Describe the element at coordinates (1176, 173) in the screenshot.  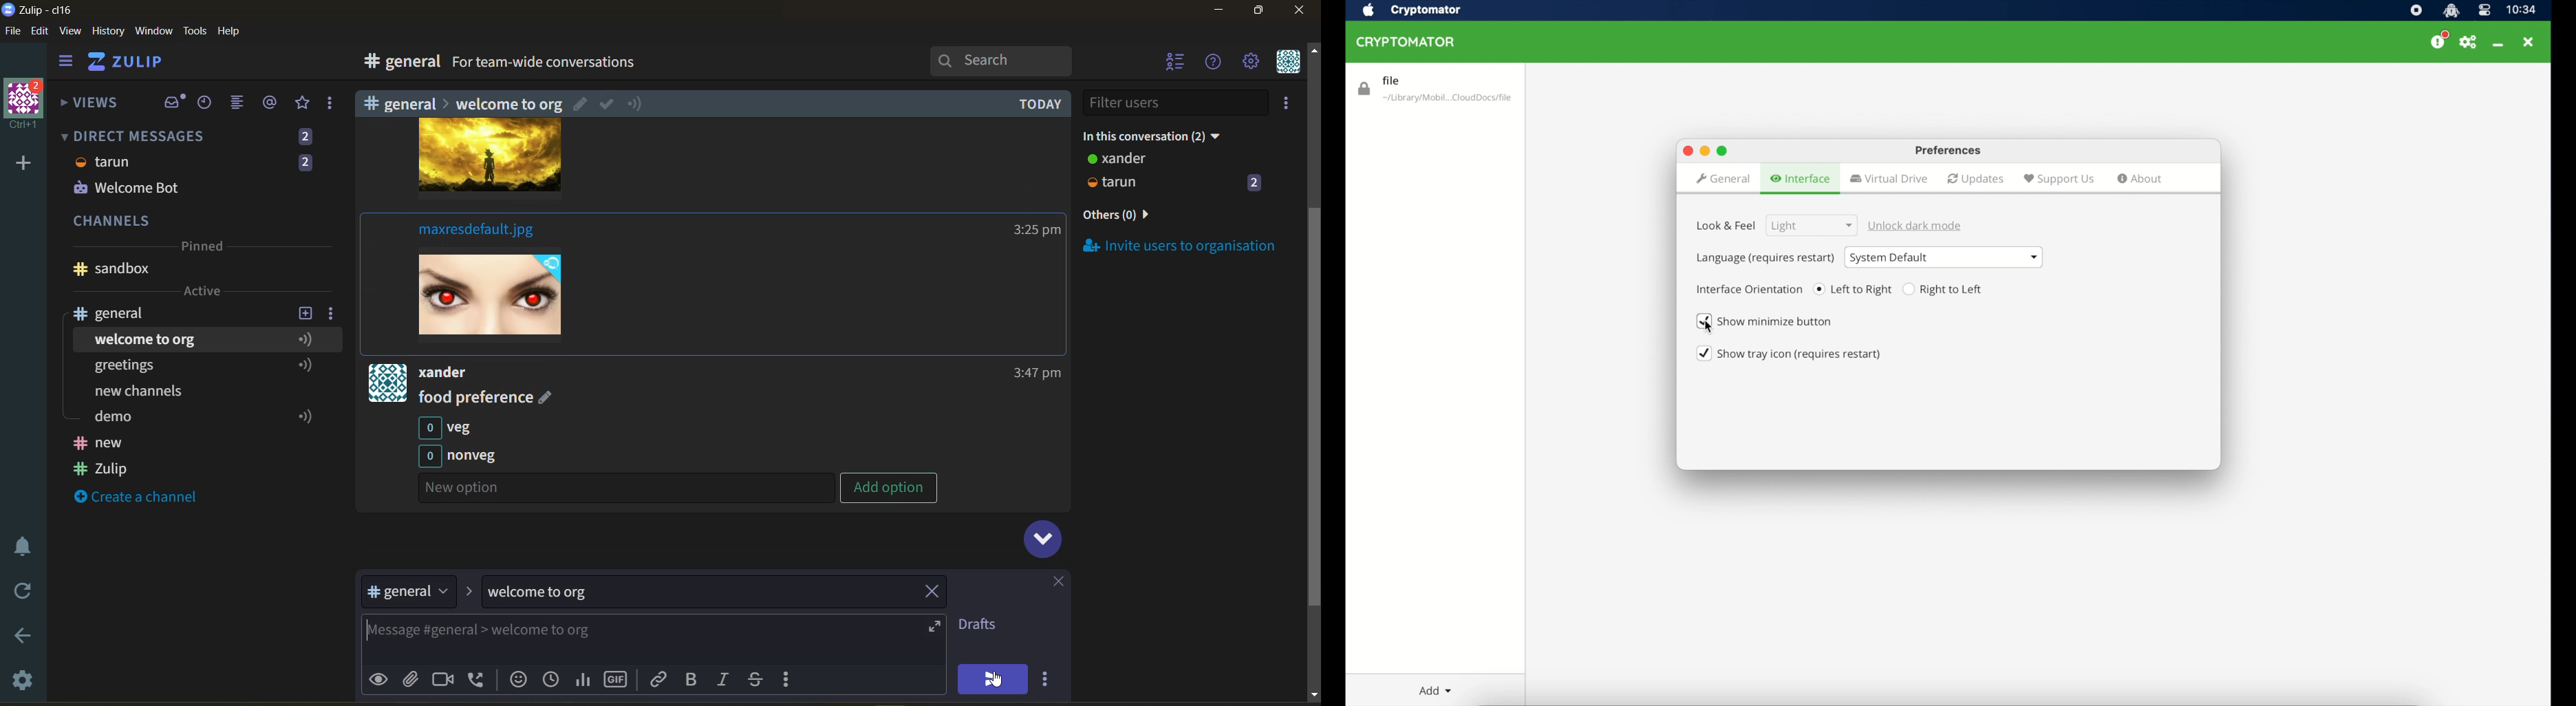
I see `users and status` at that location.